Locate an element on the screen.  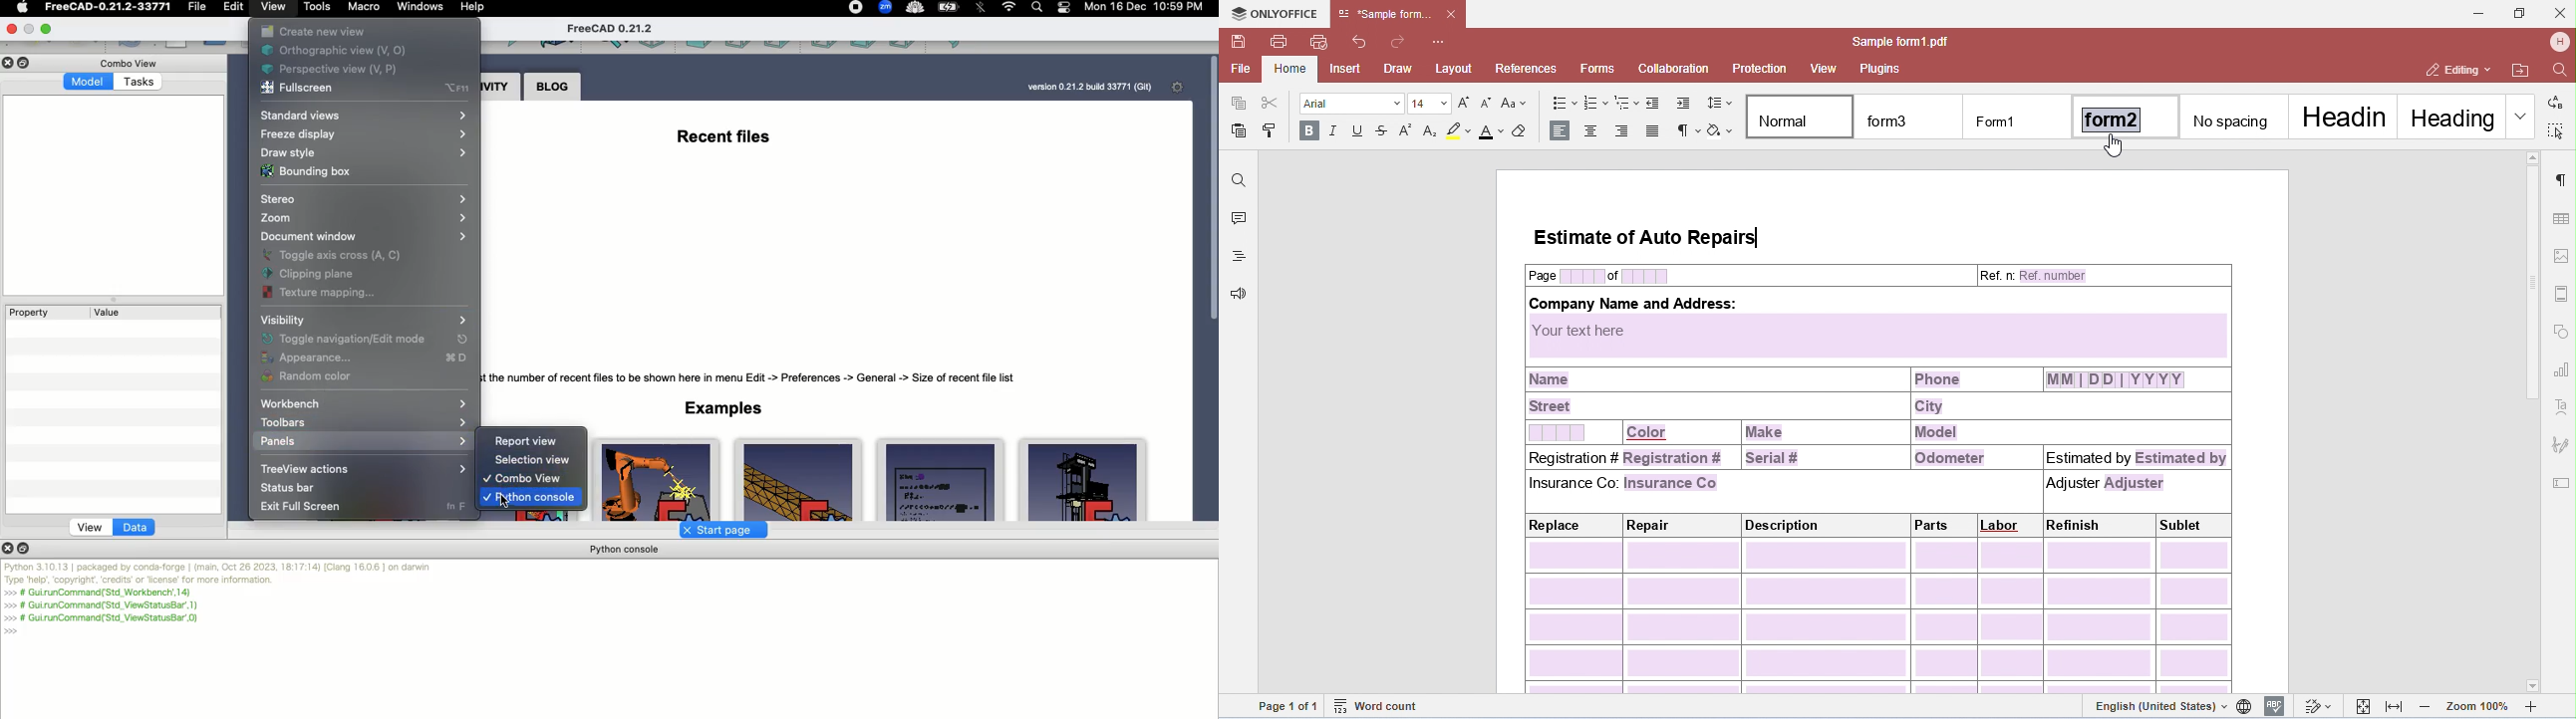
Toggle navigation mode is located at coordinates (362, 340).